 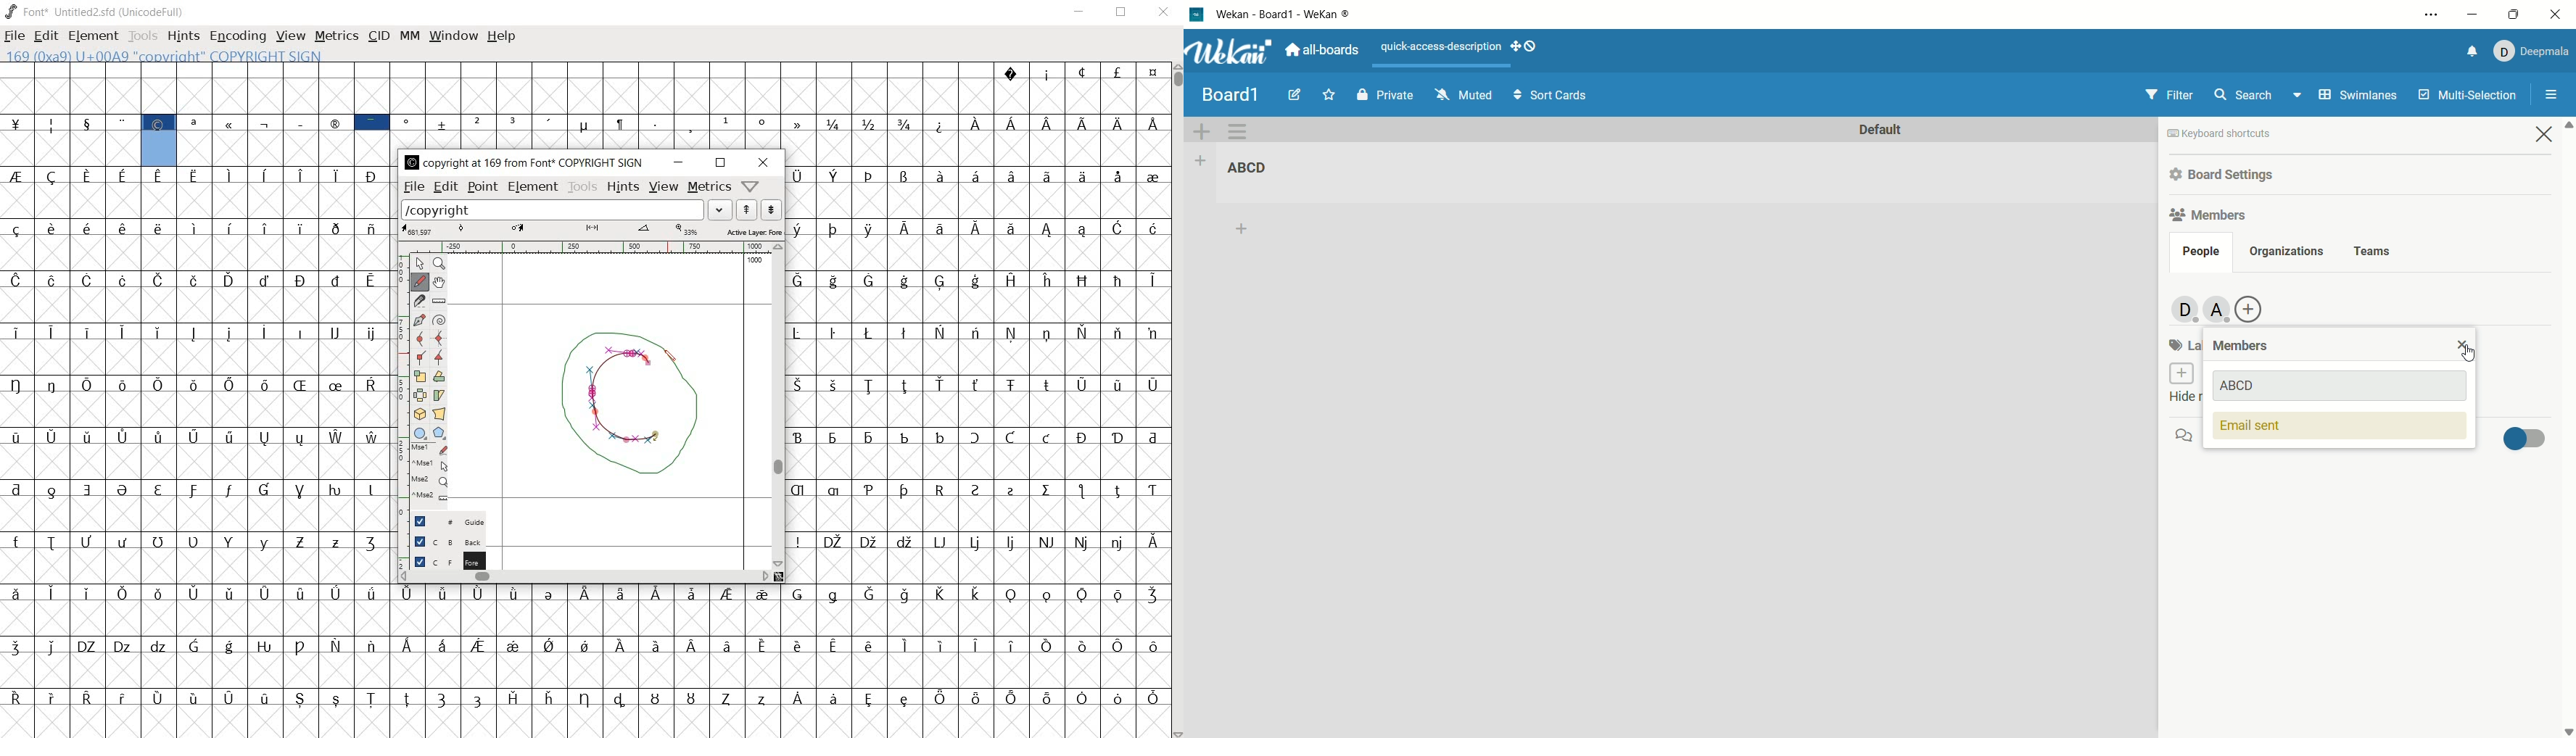 What do you see at coordinates (708, 186) in the screenshot?
I see `metrics` at bounding box center [708, 186].